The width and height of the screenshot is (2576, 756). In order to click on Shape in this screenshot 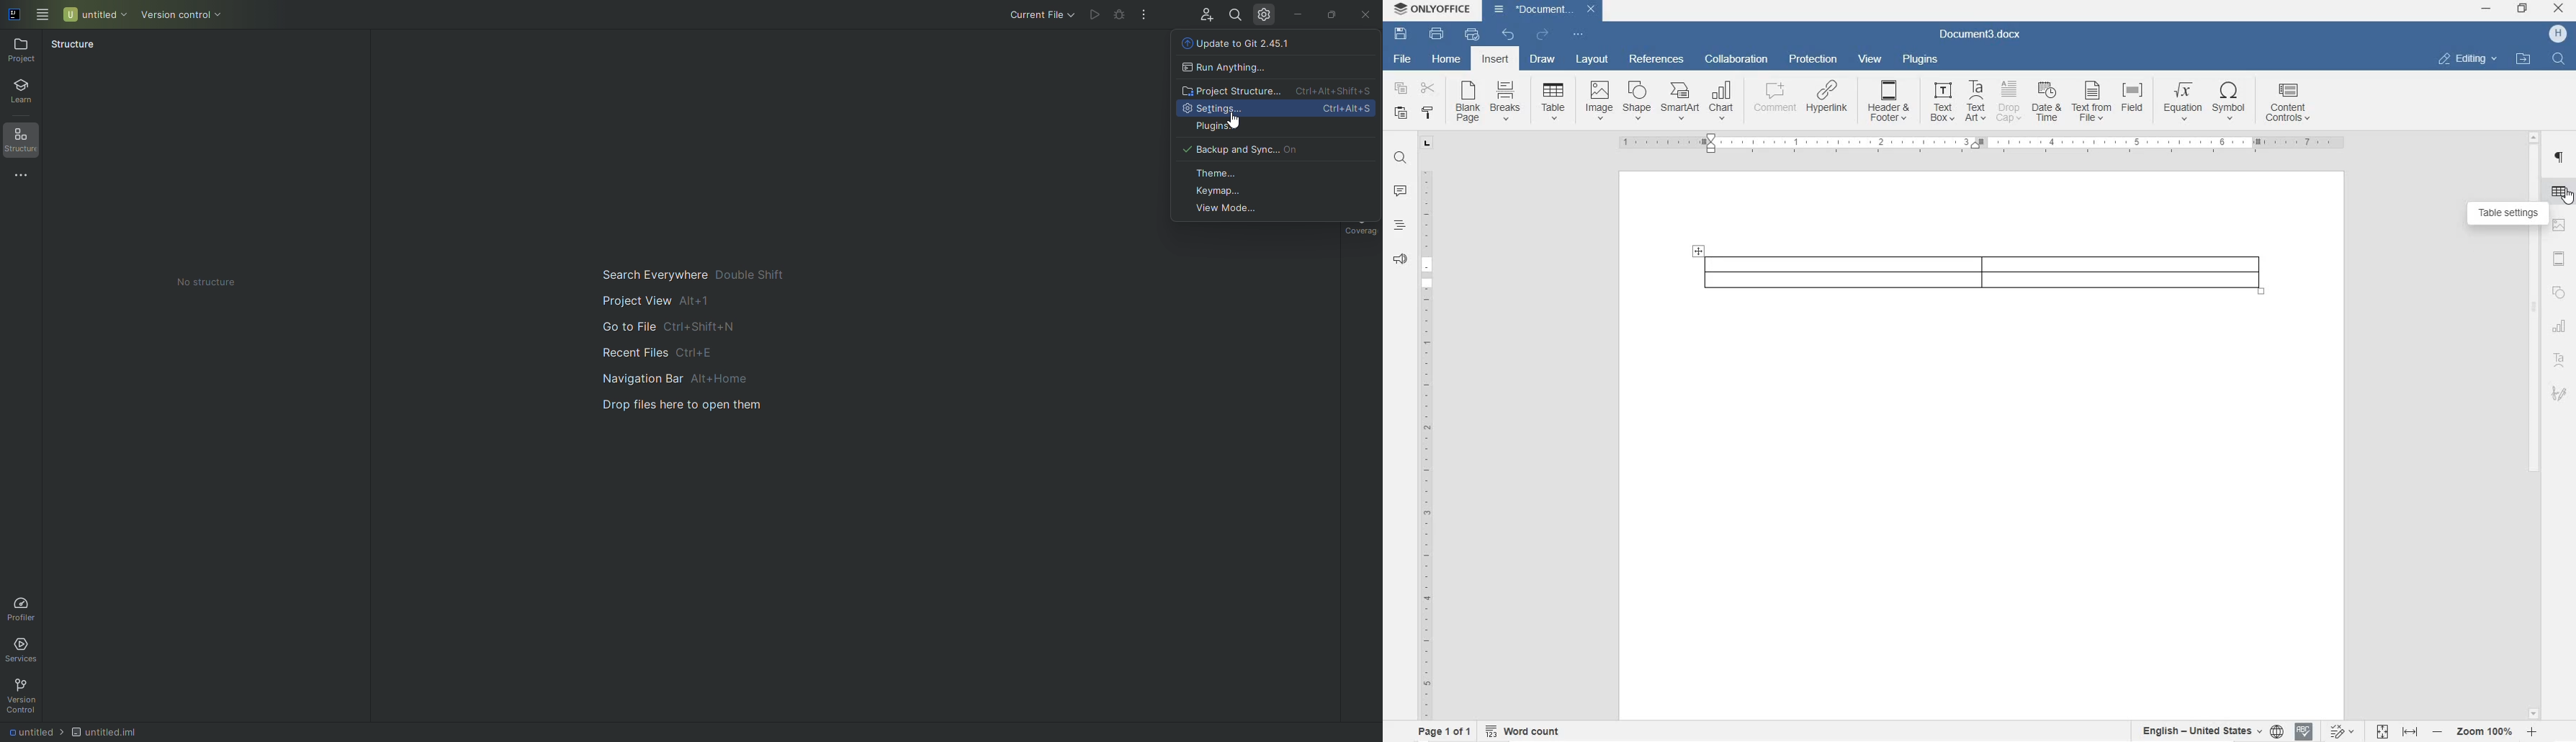, I will do `click(1636, 100)`.